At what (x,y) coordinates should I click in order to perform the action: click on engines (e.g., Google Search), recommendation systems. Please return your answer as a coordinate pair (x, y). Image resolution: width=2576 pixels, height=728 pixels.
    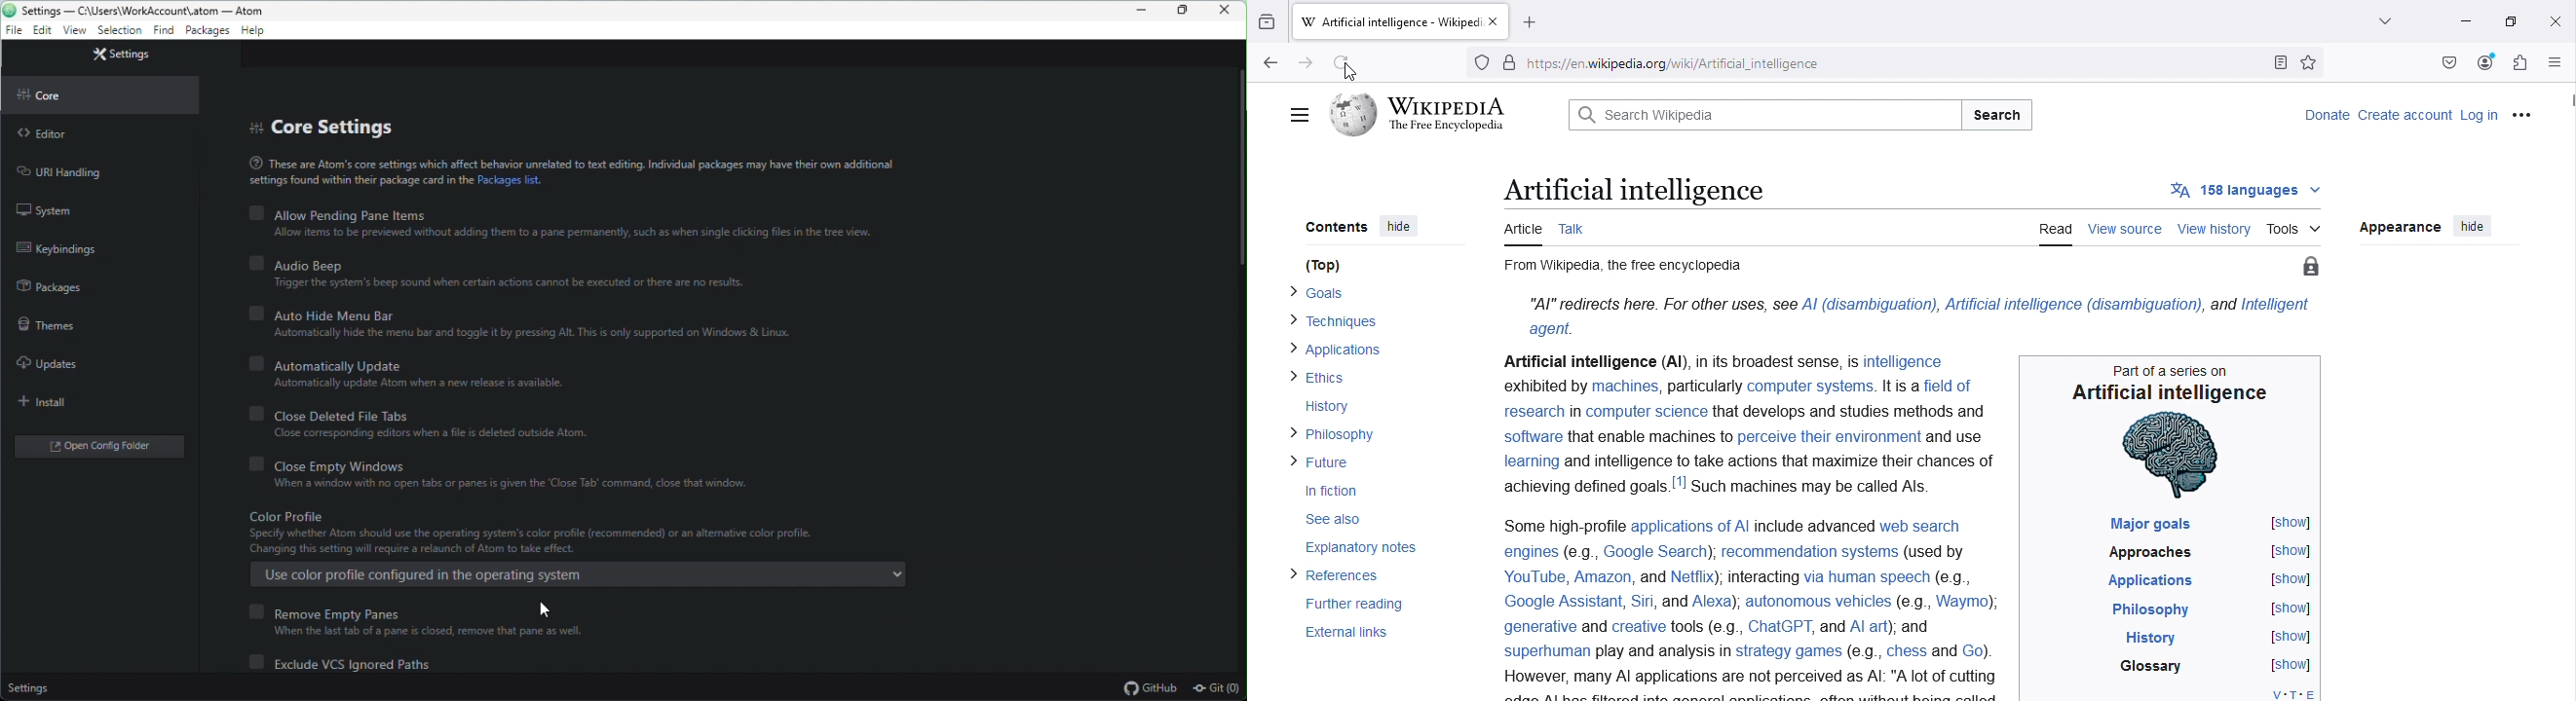
    Looking at the image, I should click on (1698, 551).